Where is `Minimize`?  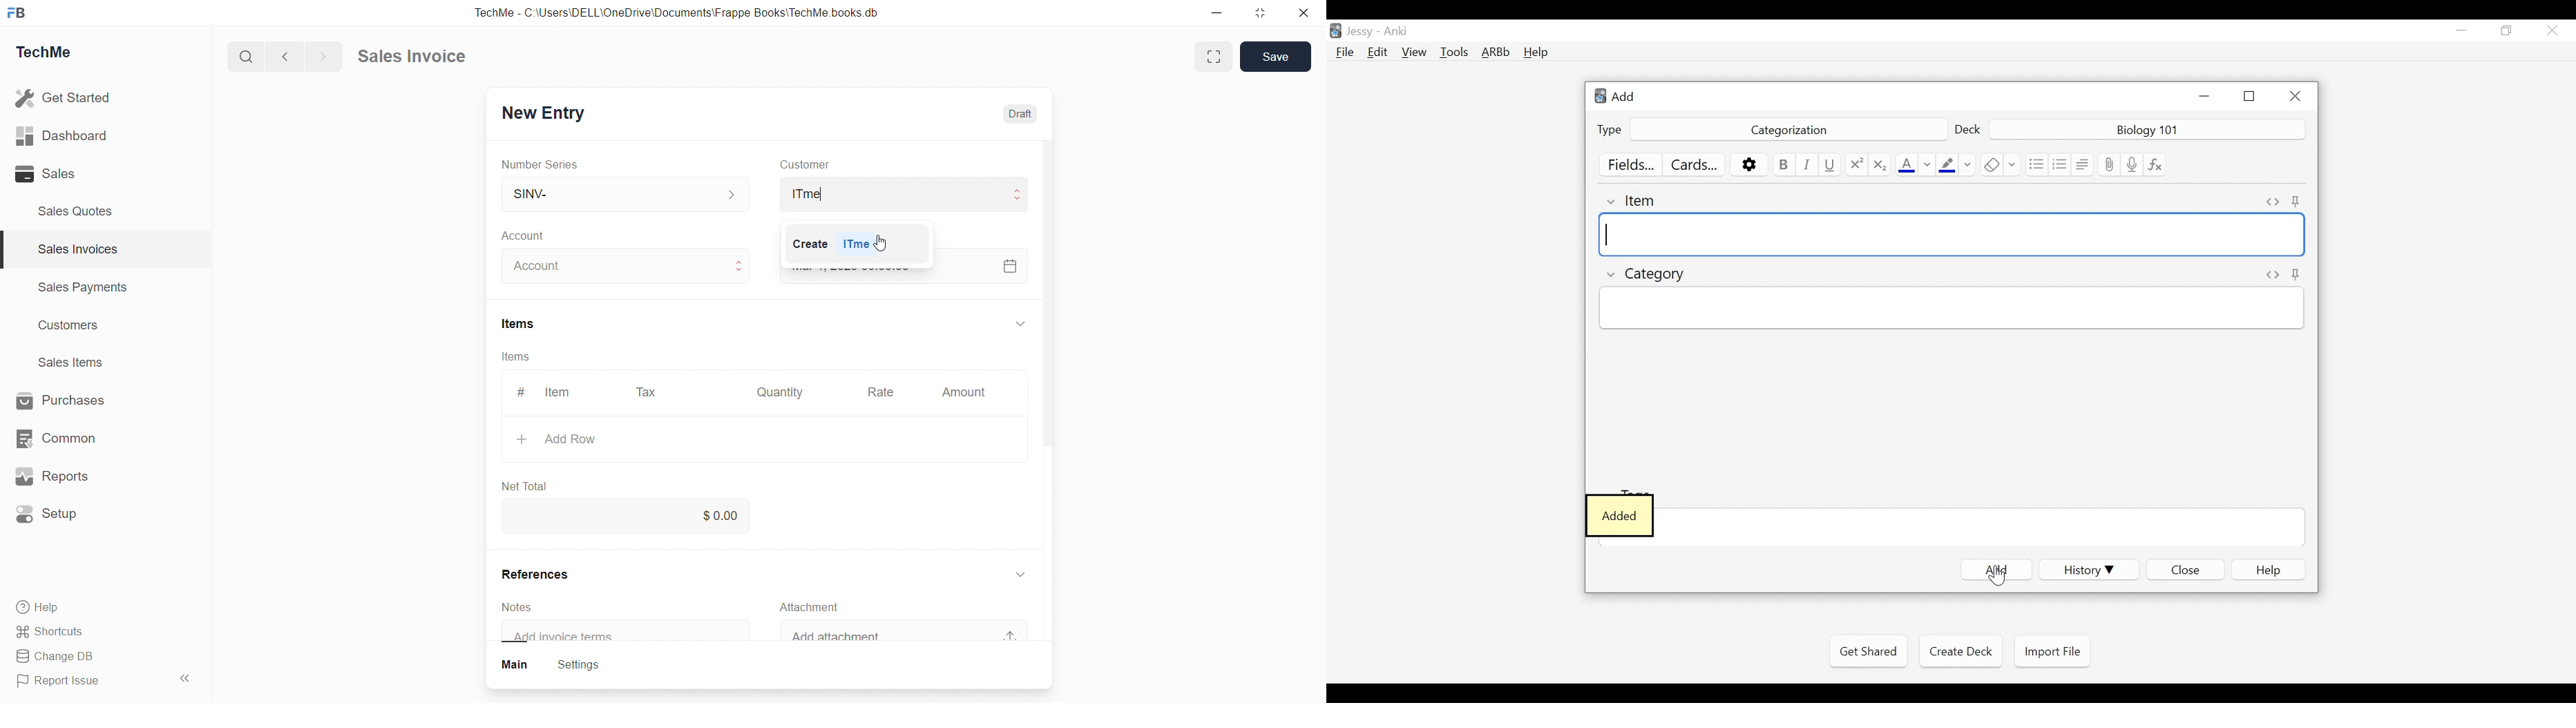
Minimize is located at coordinates (1221, 14).